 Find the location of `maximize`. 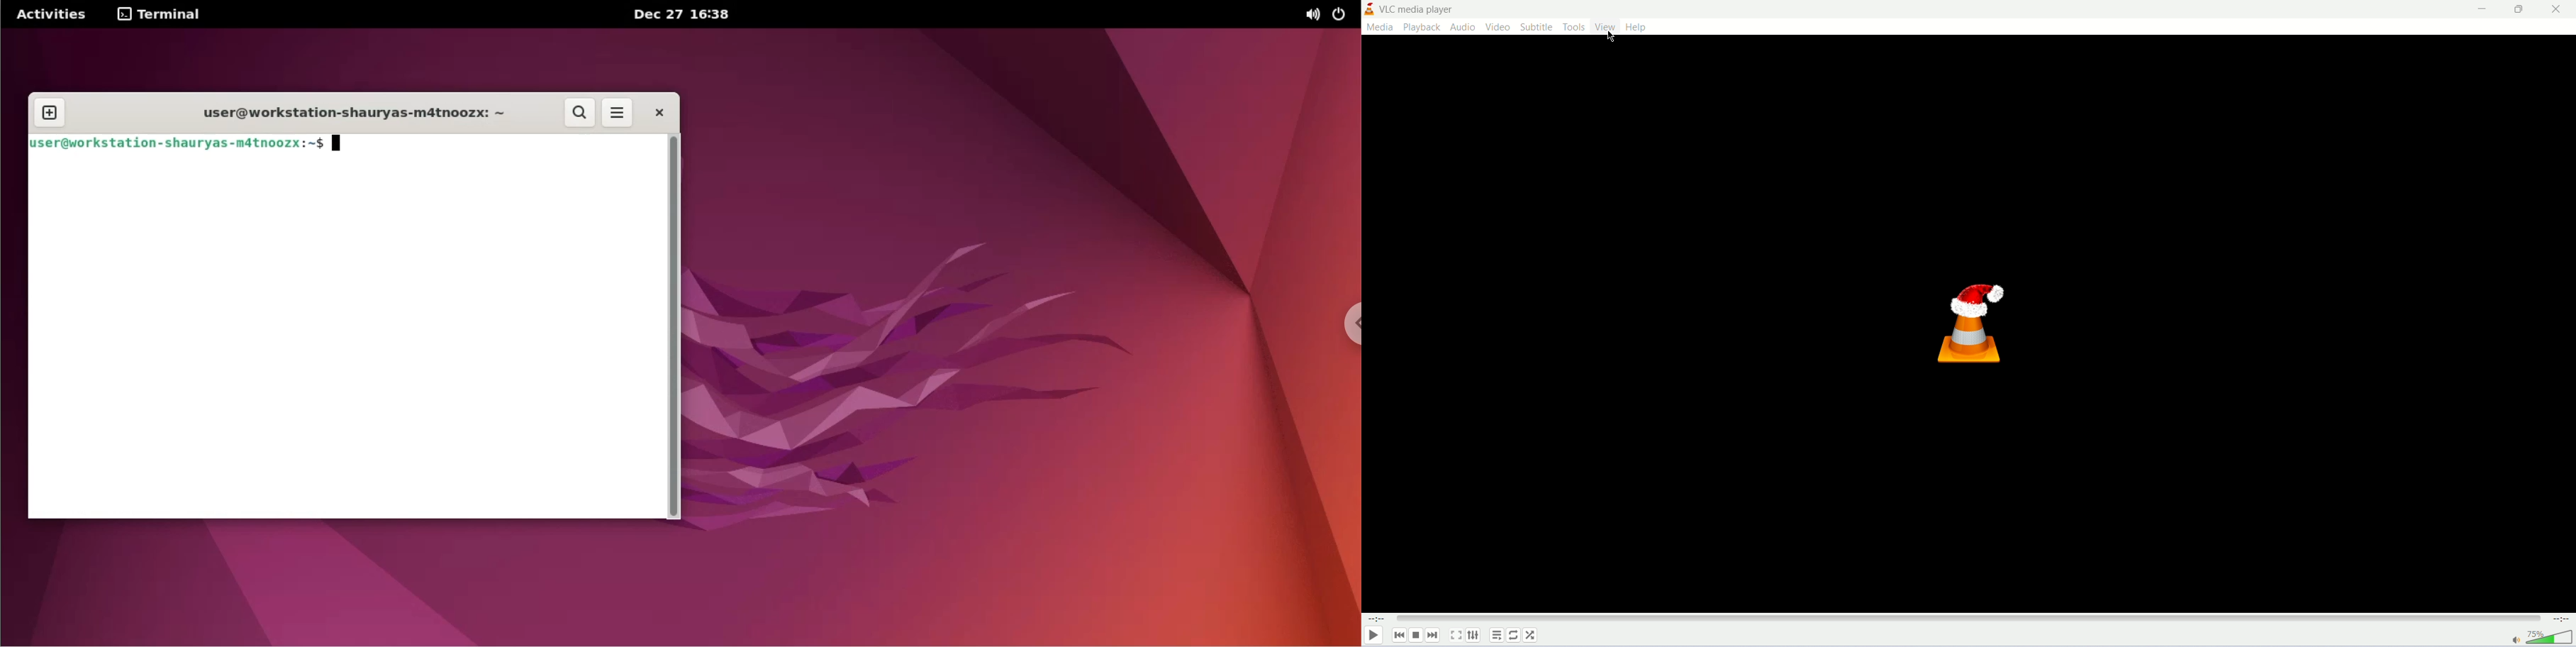

maximize is located at coordinates (2517, 9).